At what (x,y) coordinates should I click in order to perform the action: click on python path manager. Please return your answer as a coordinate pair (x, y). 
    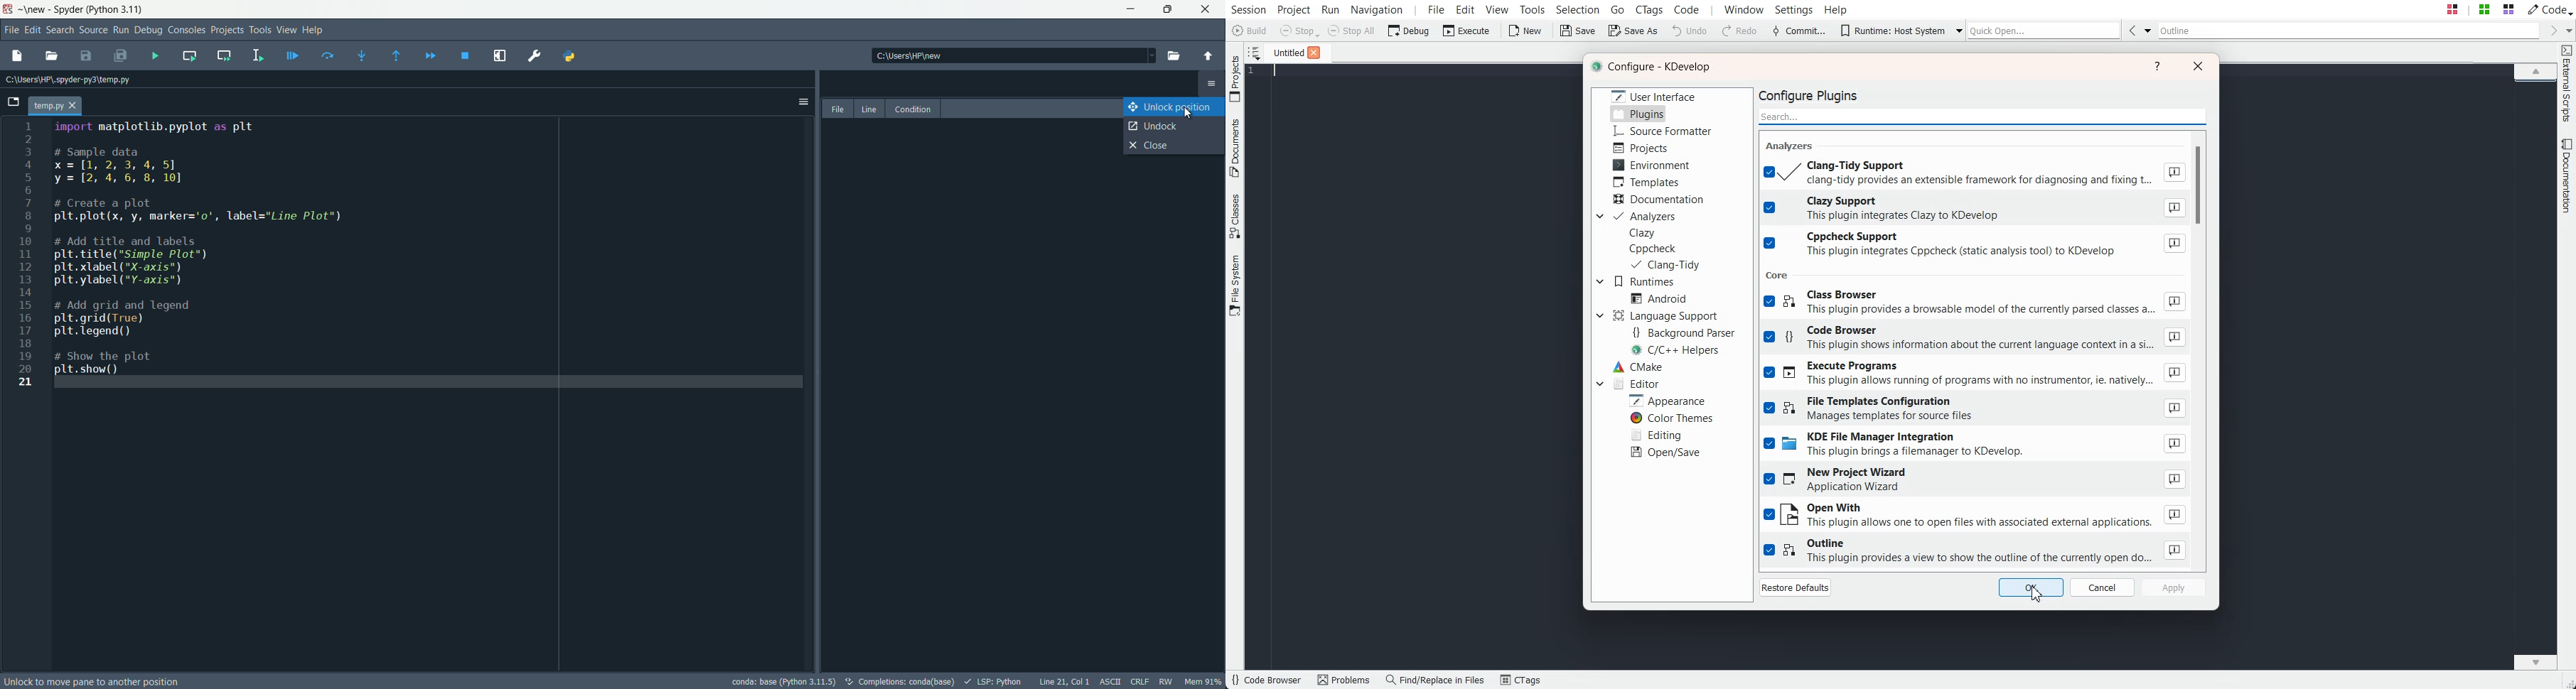
    Looking at the image, I should click on (573, 56).